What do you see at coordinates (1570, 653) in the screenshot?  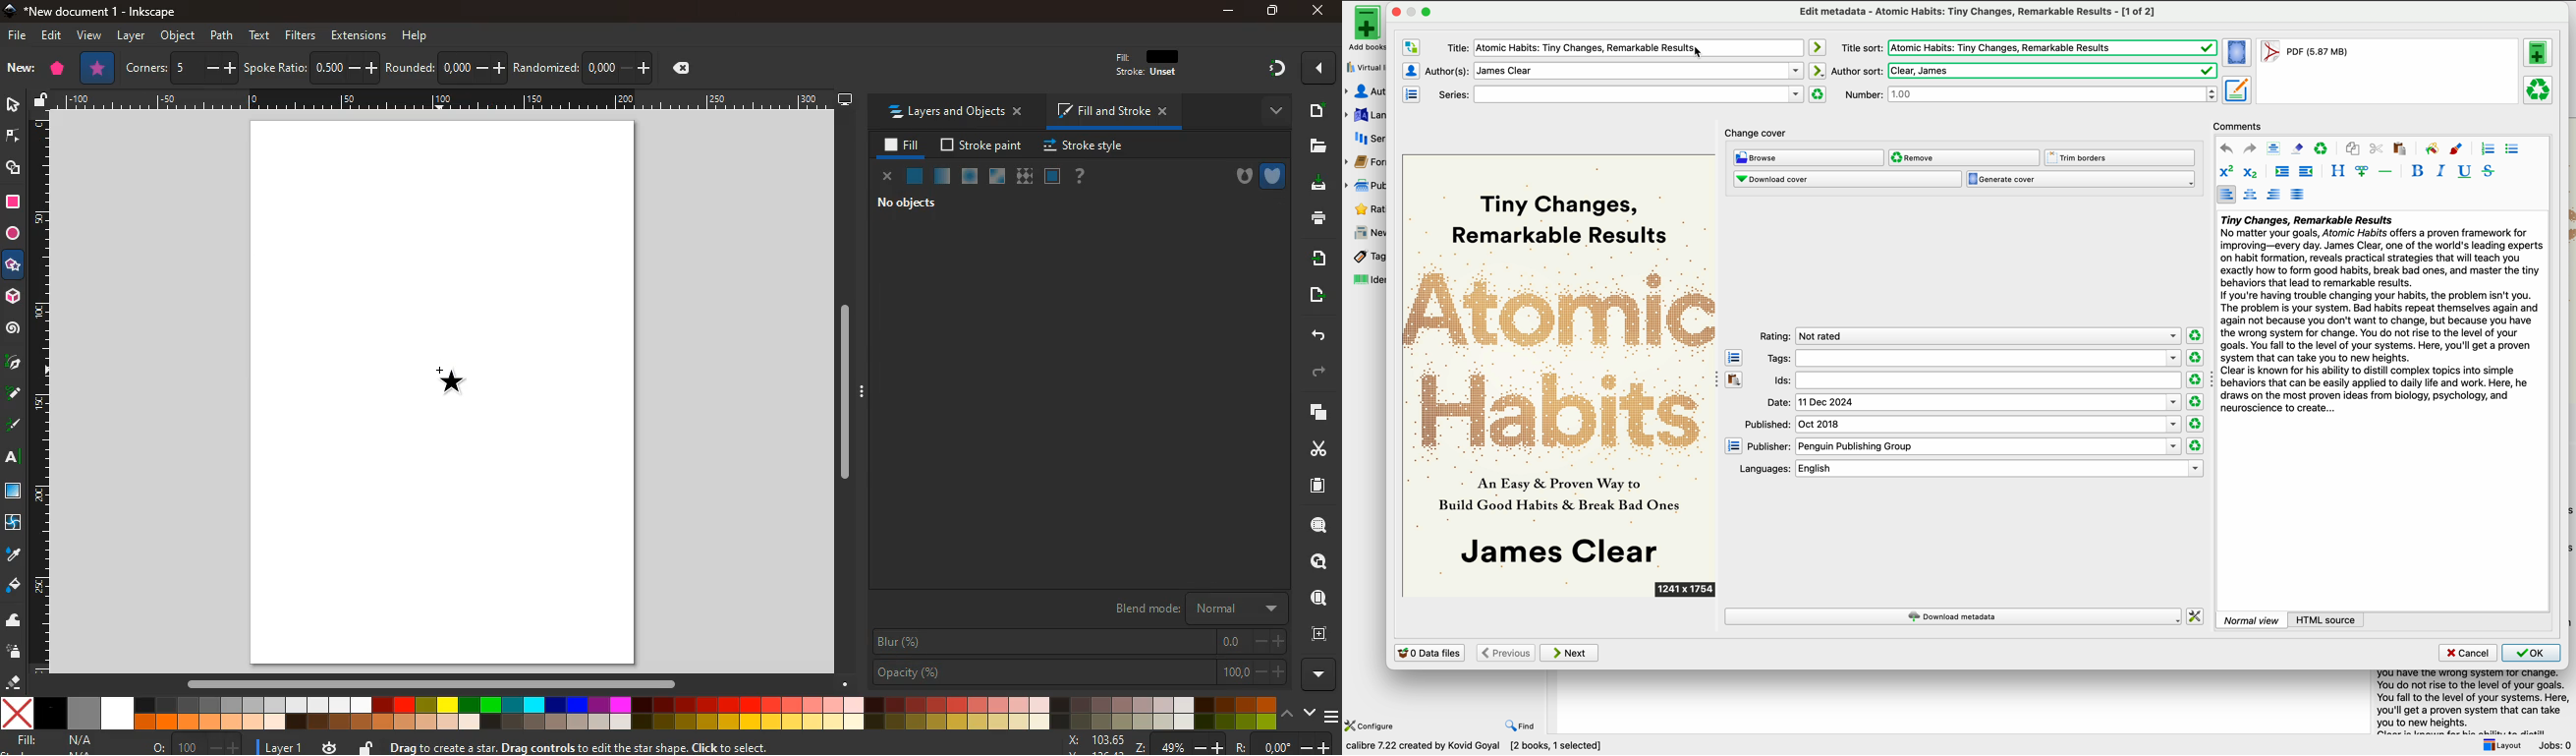 I see `next button` at bounding box center [1570, 653].